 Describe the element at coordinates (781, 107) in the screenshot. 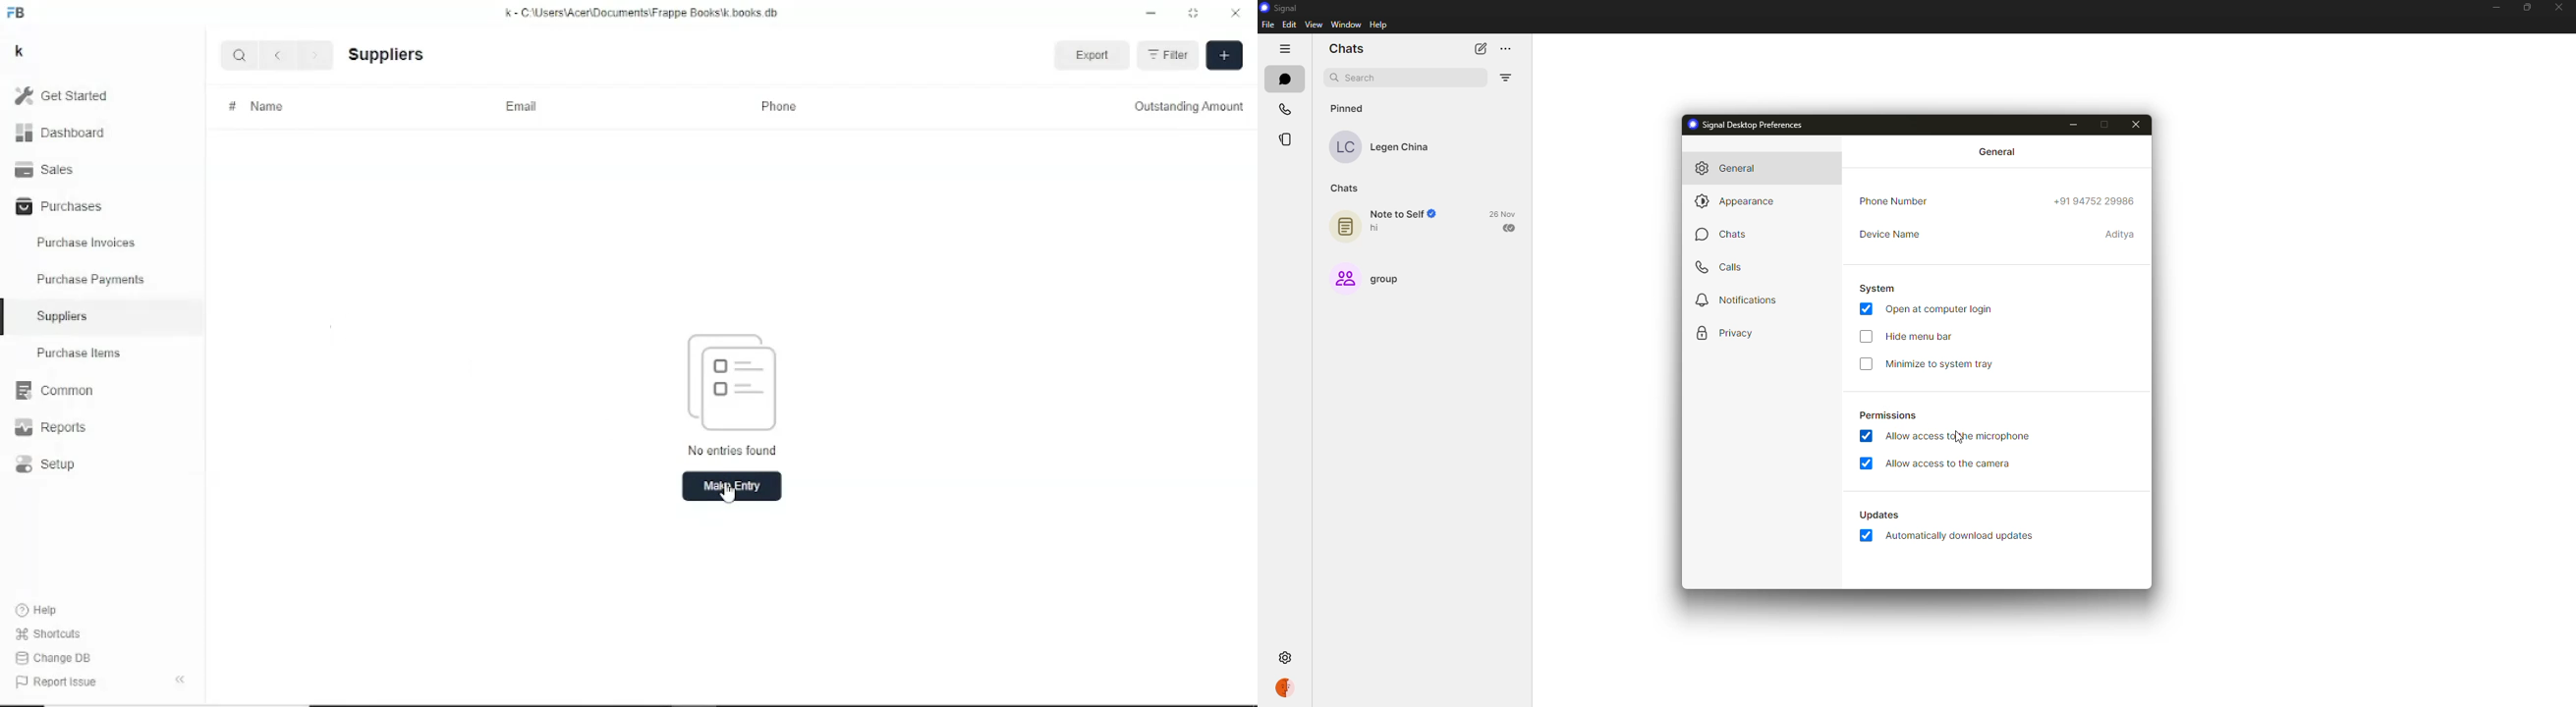

I see `Phone` at that location.